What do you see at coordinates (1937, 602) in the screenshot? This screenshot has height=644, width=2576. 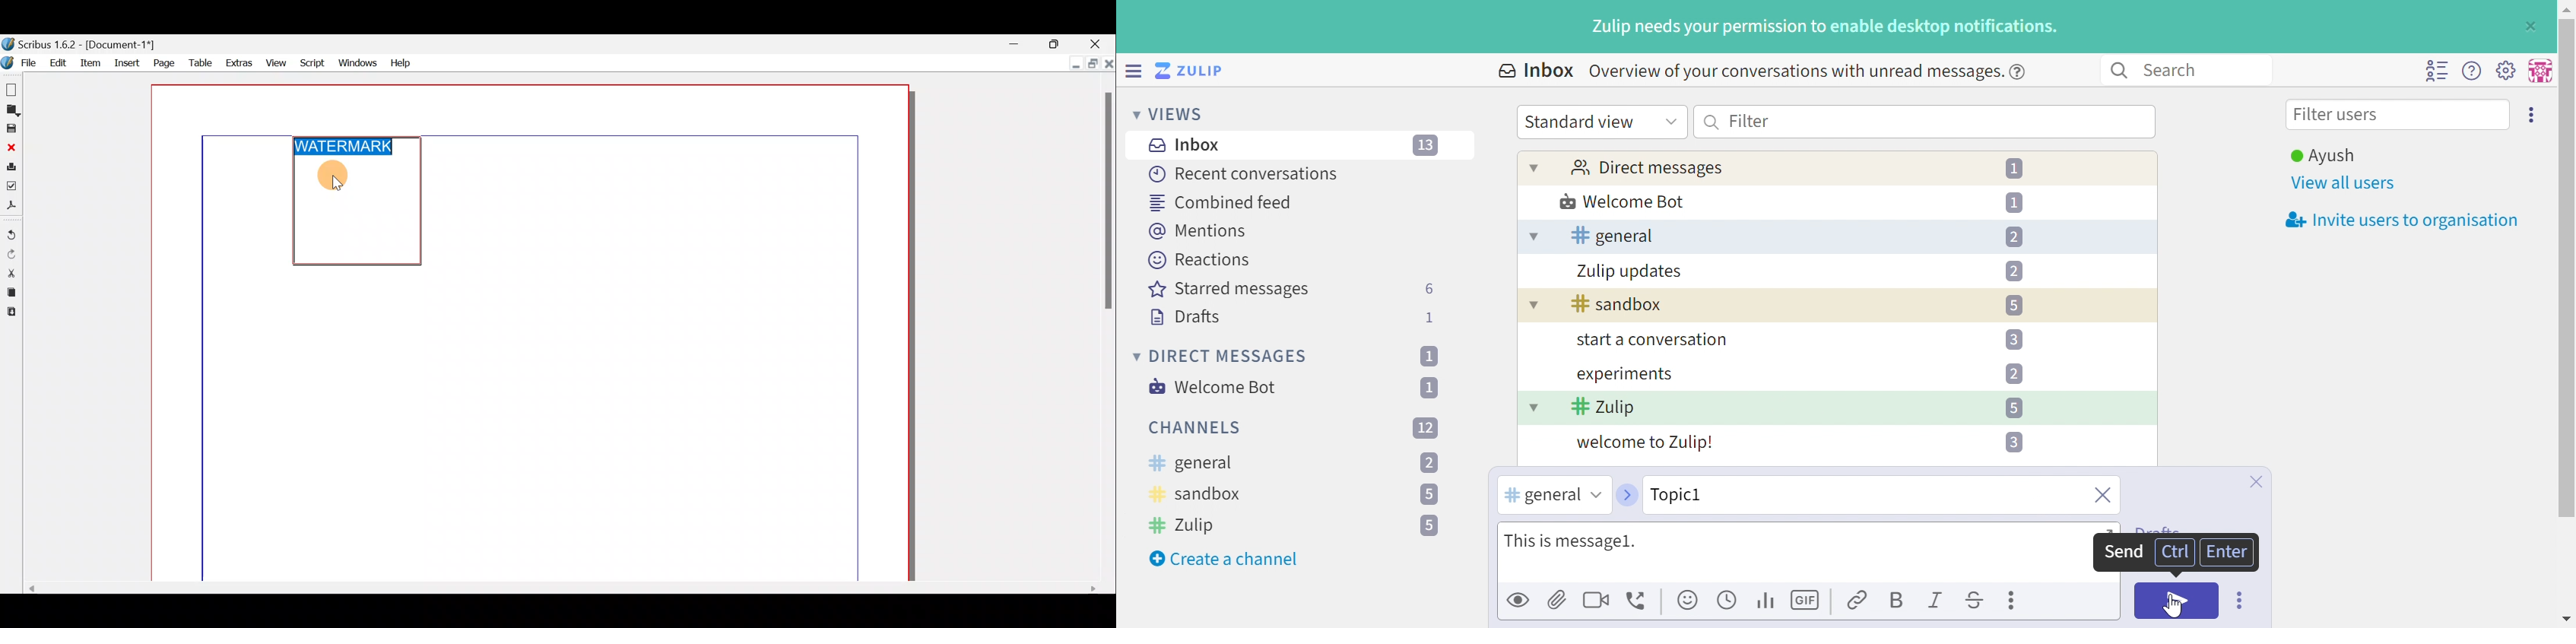 I see `Italic` at bounding box center [1937, 602].